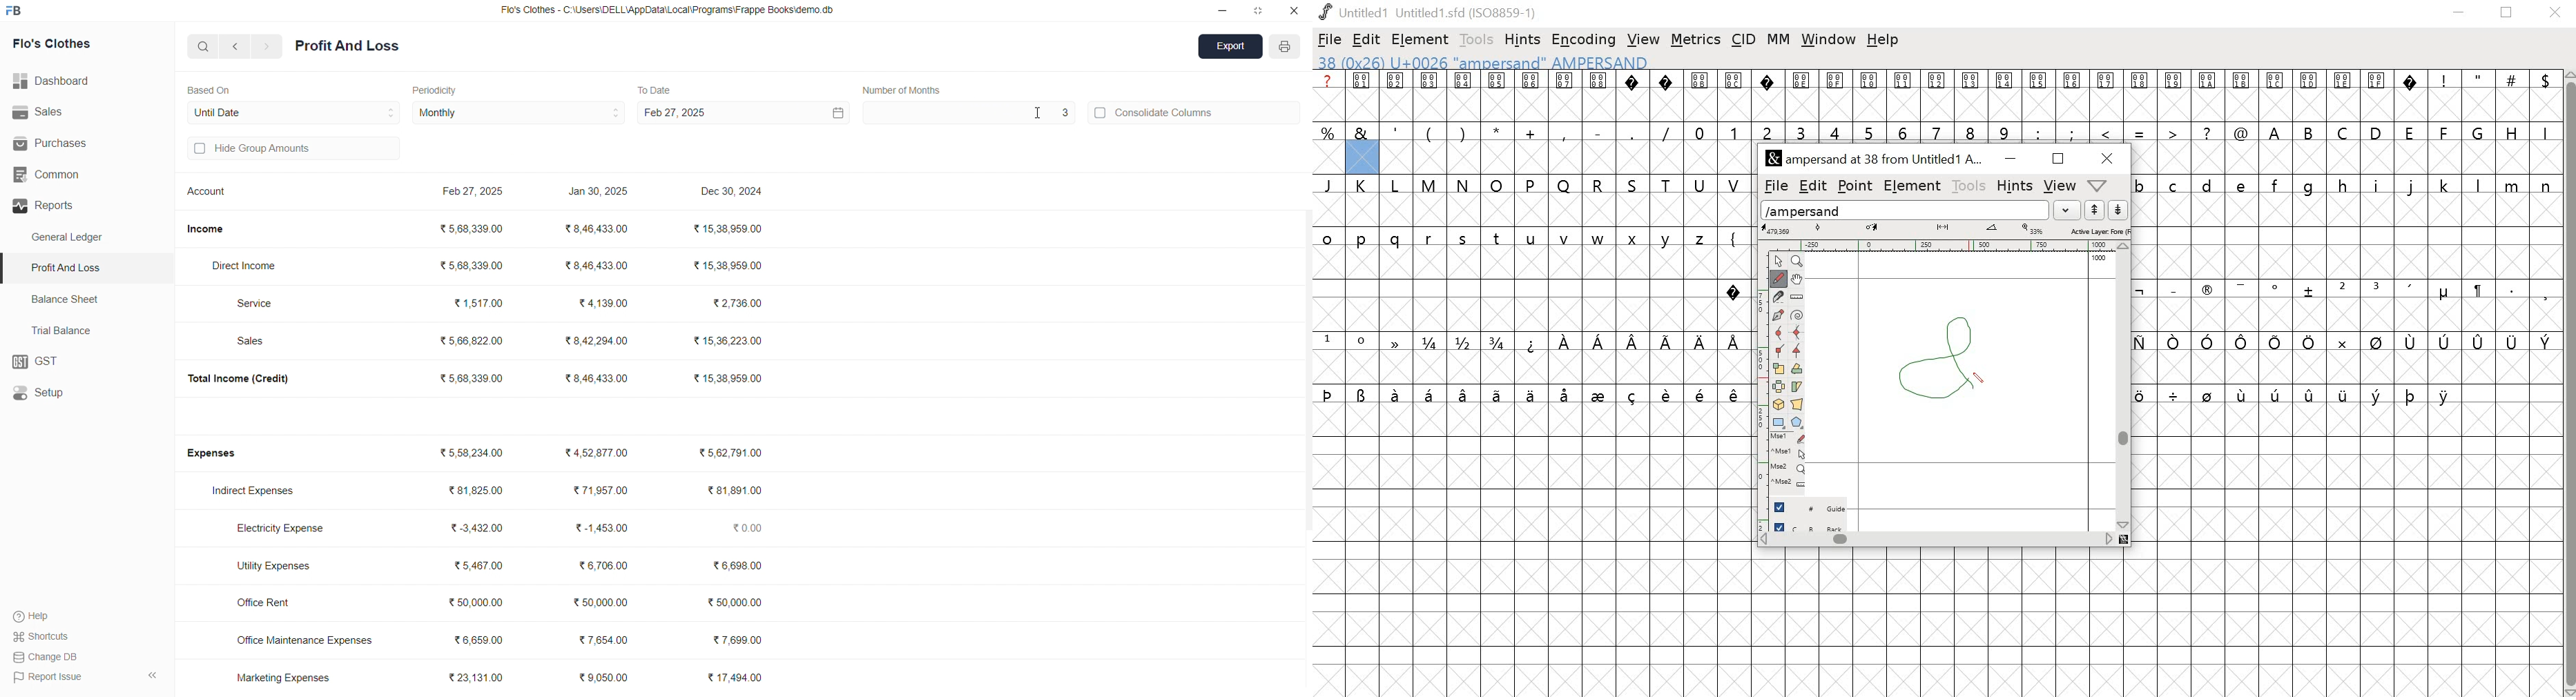 The image size is (2576, 700). What do you see at coordinates (38, 616) in the screenshot?
I see `Help` at bounding box center [38, 616].